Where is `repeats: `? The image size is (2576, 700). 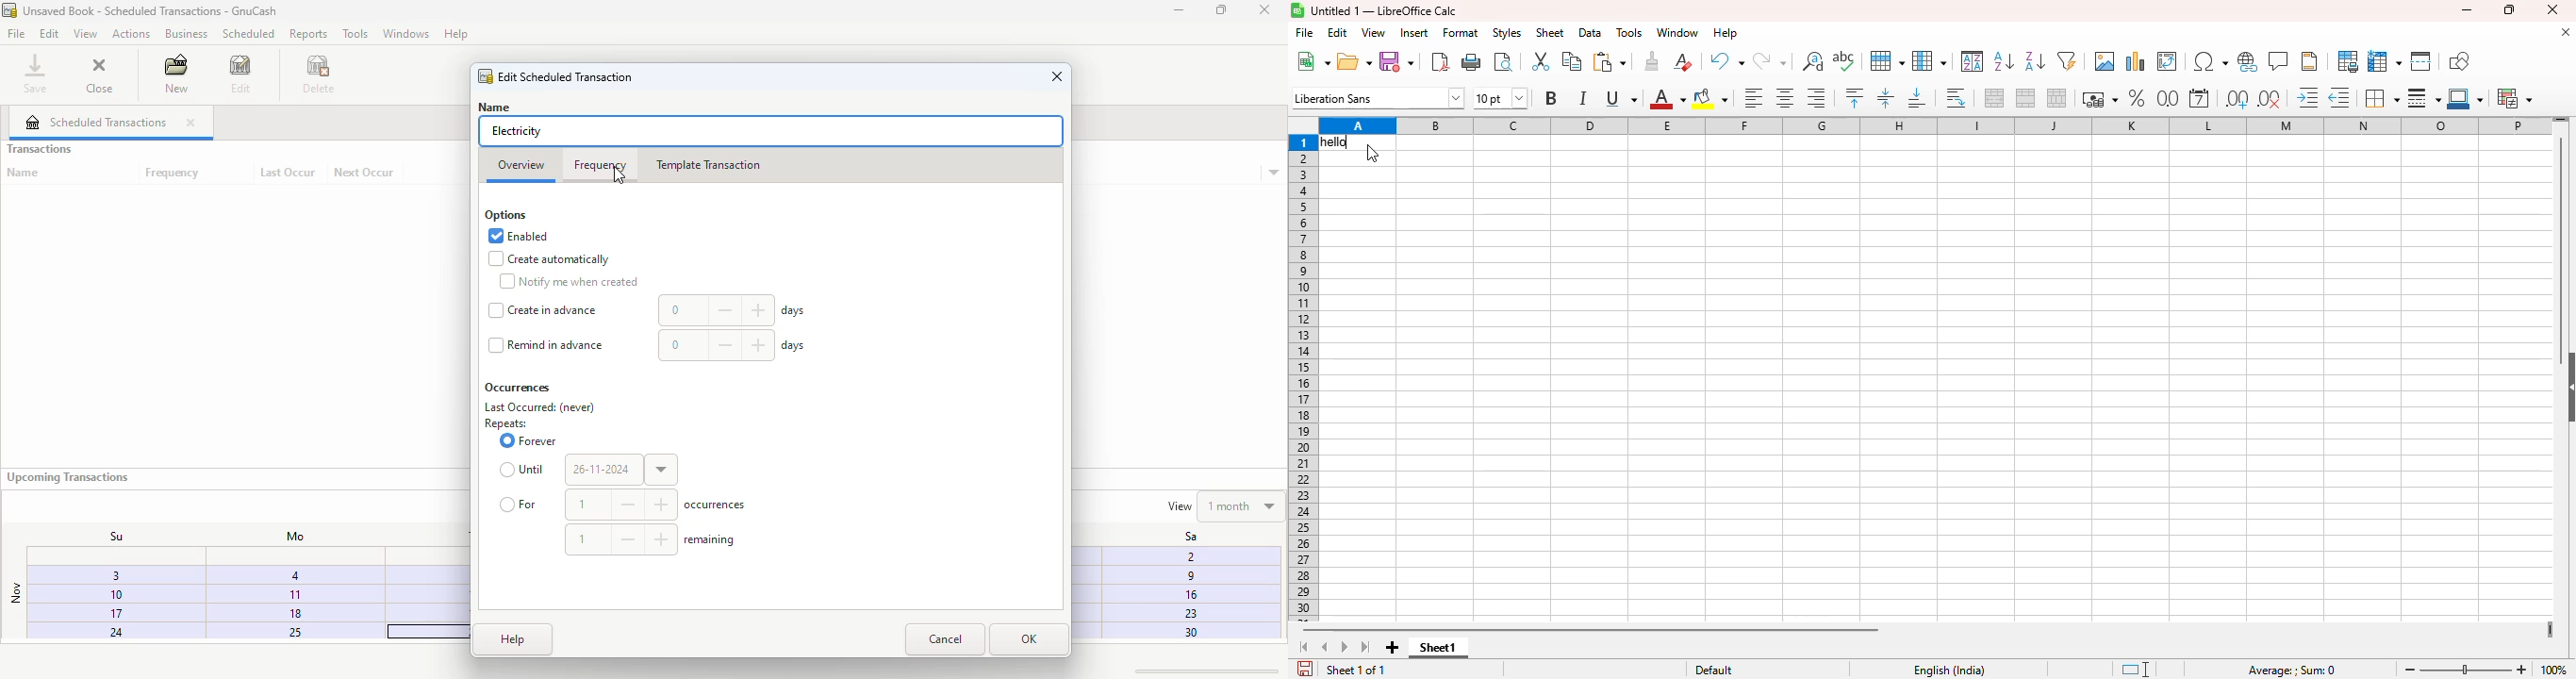 repeats:  is located at coordinates (505, 424).